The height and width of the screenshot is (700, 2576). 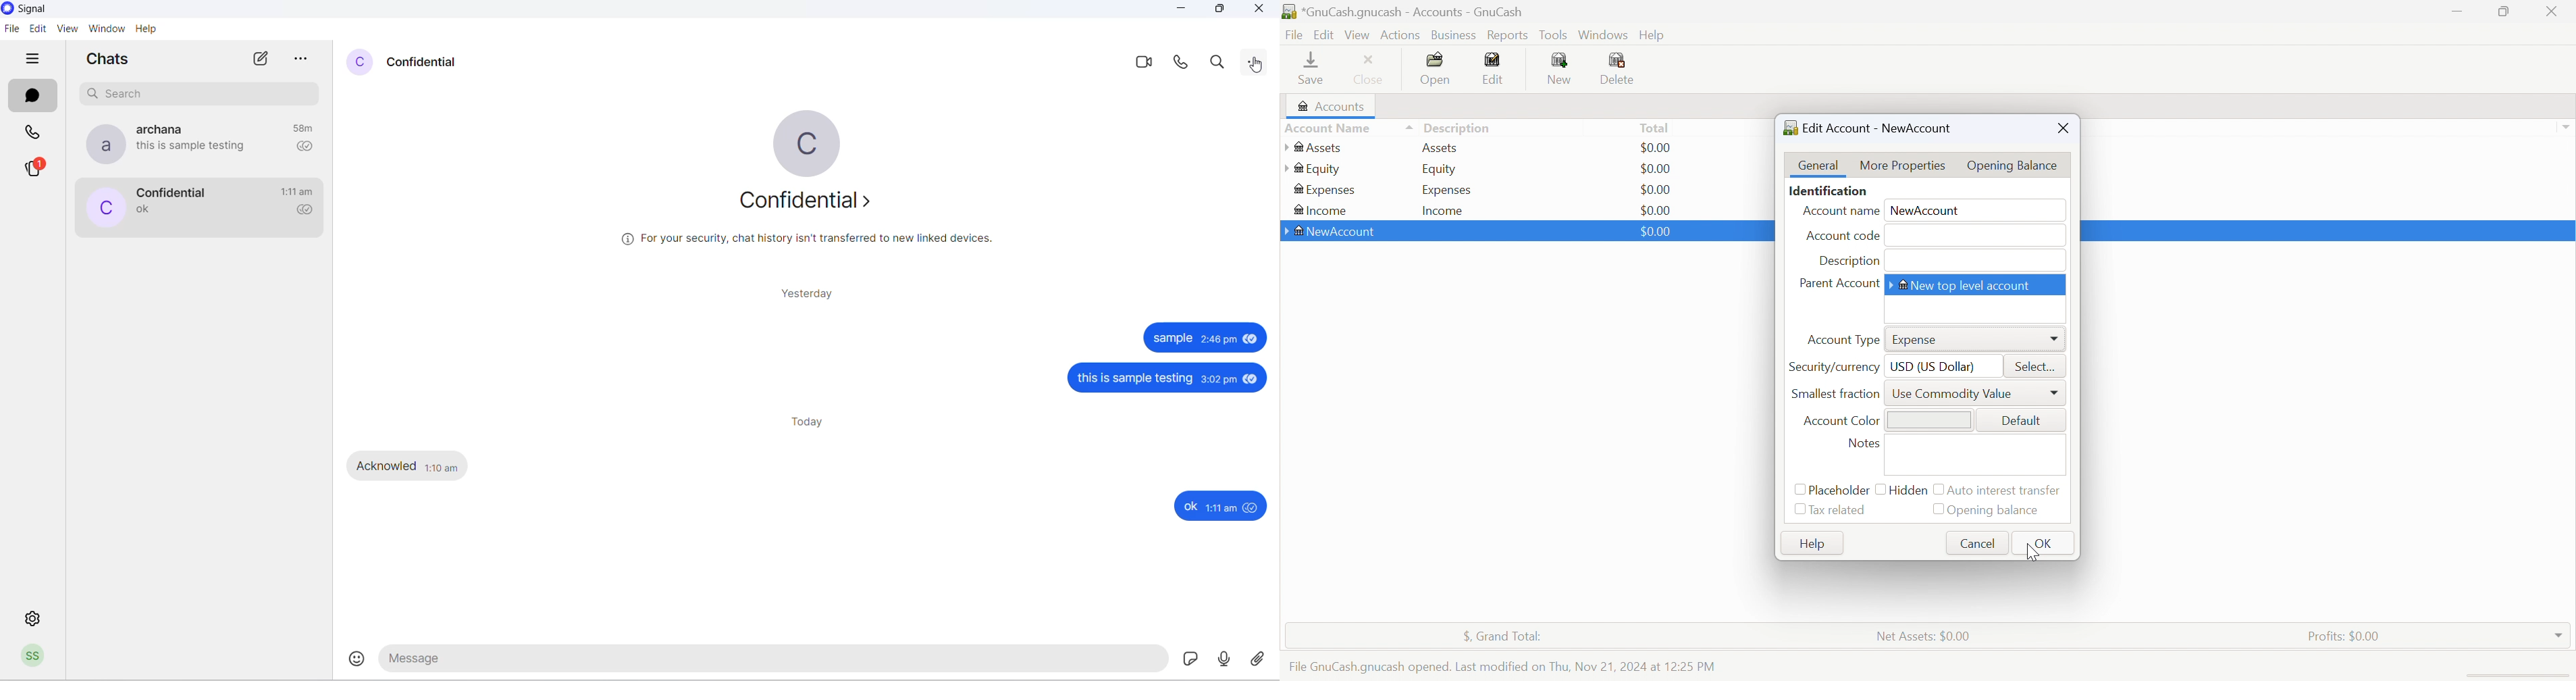 What do you see at coordinates (1294, 36) in the screenshot?
I see `File` at bounding box center [1294, 36].